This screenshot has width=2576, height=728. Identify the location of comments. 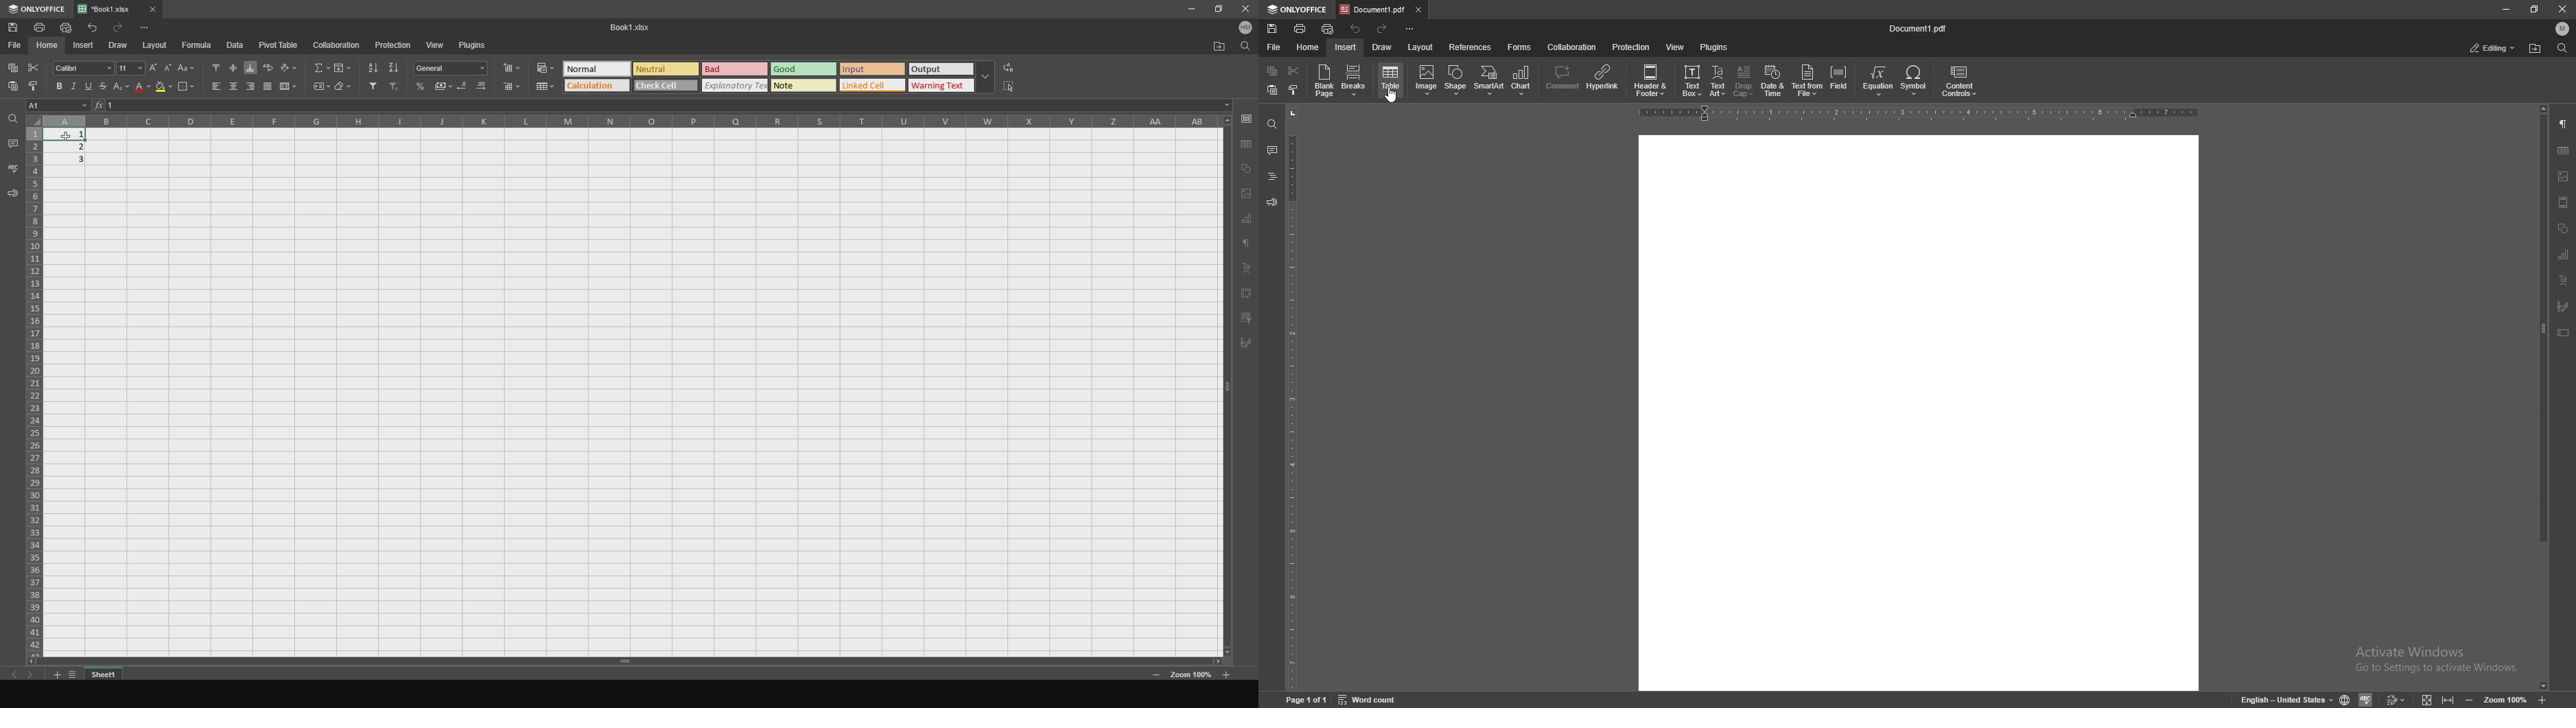
(12, 142).